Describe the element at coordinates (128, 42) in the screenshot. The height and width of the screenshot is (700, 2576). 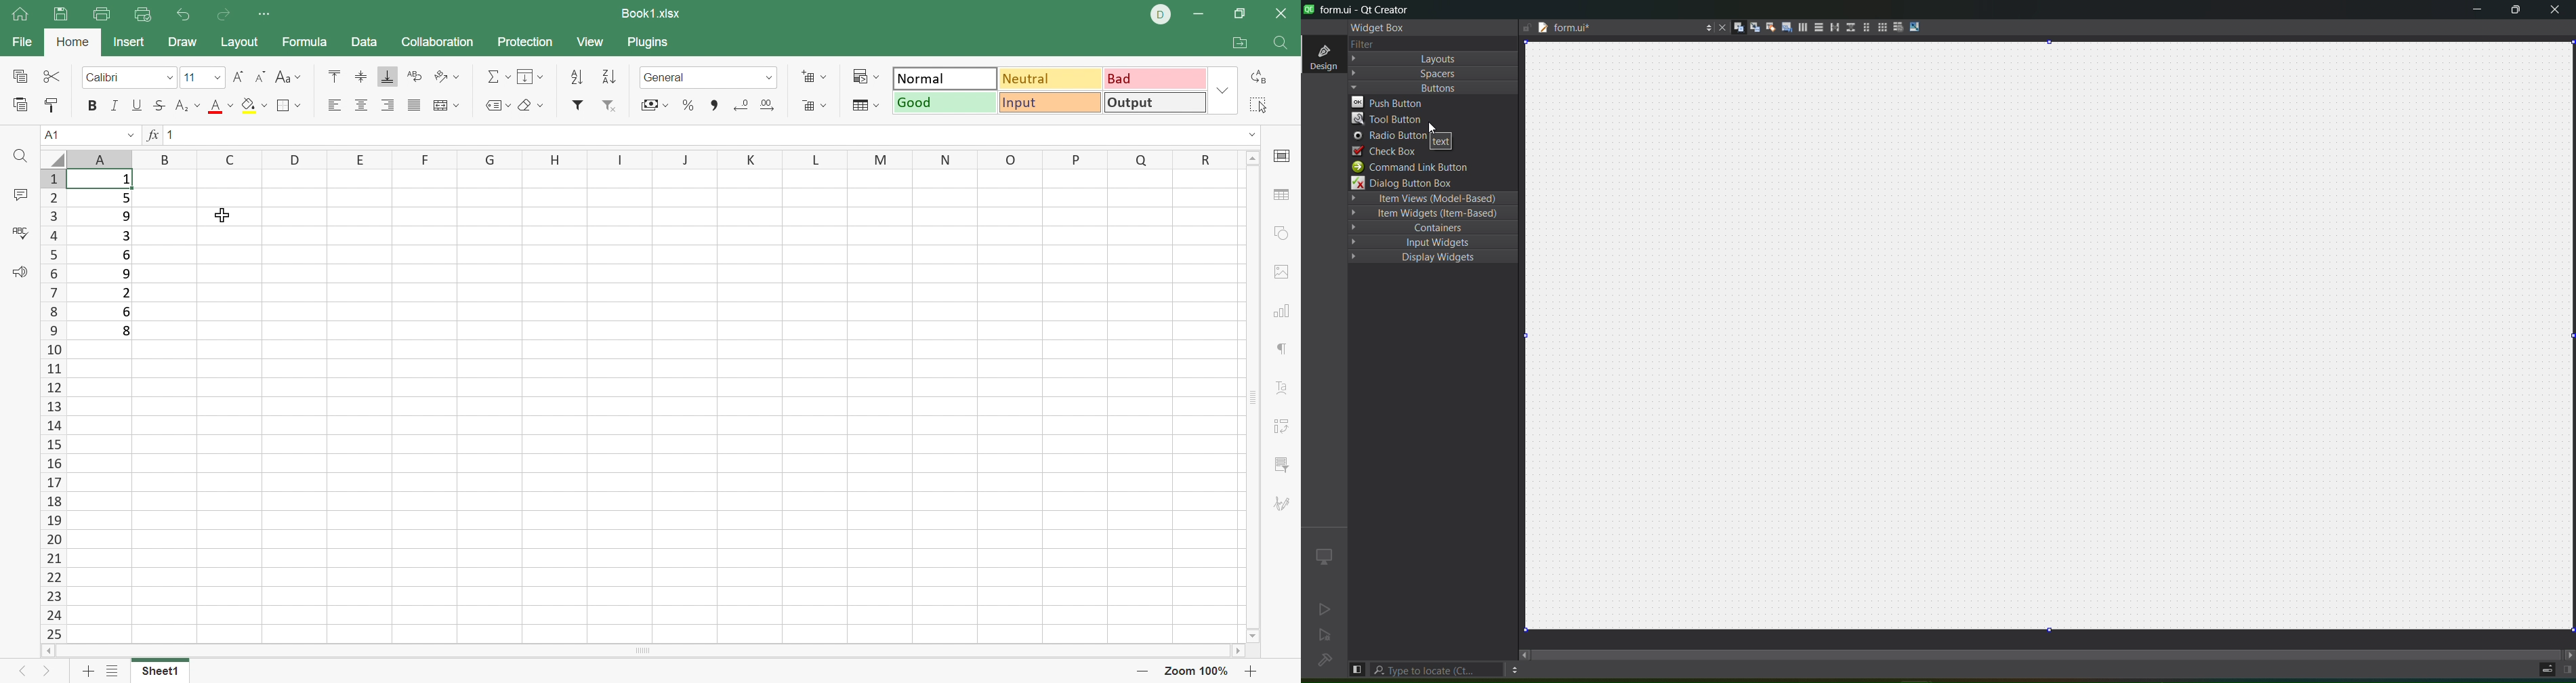
I see `Insert` at that location.